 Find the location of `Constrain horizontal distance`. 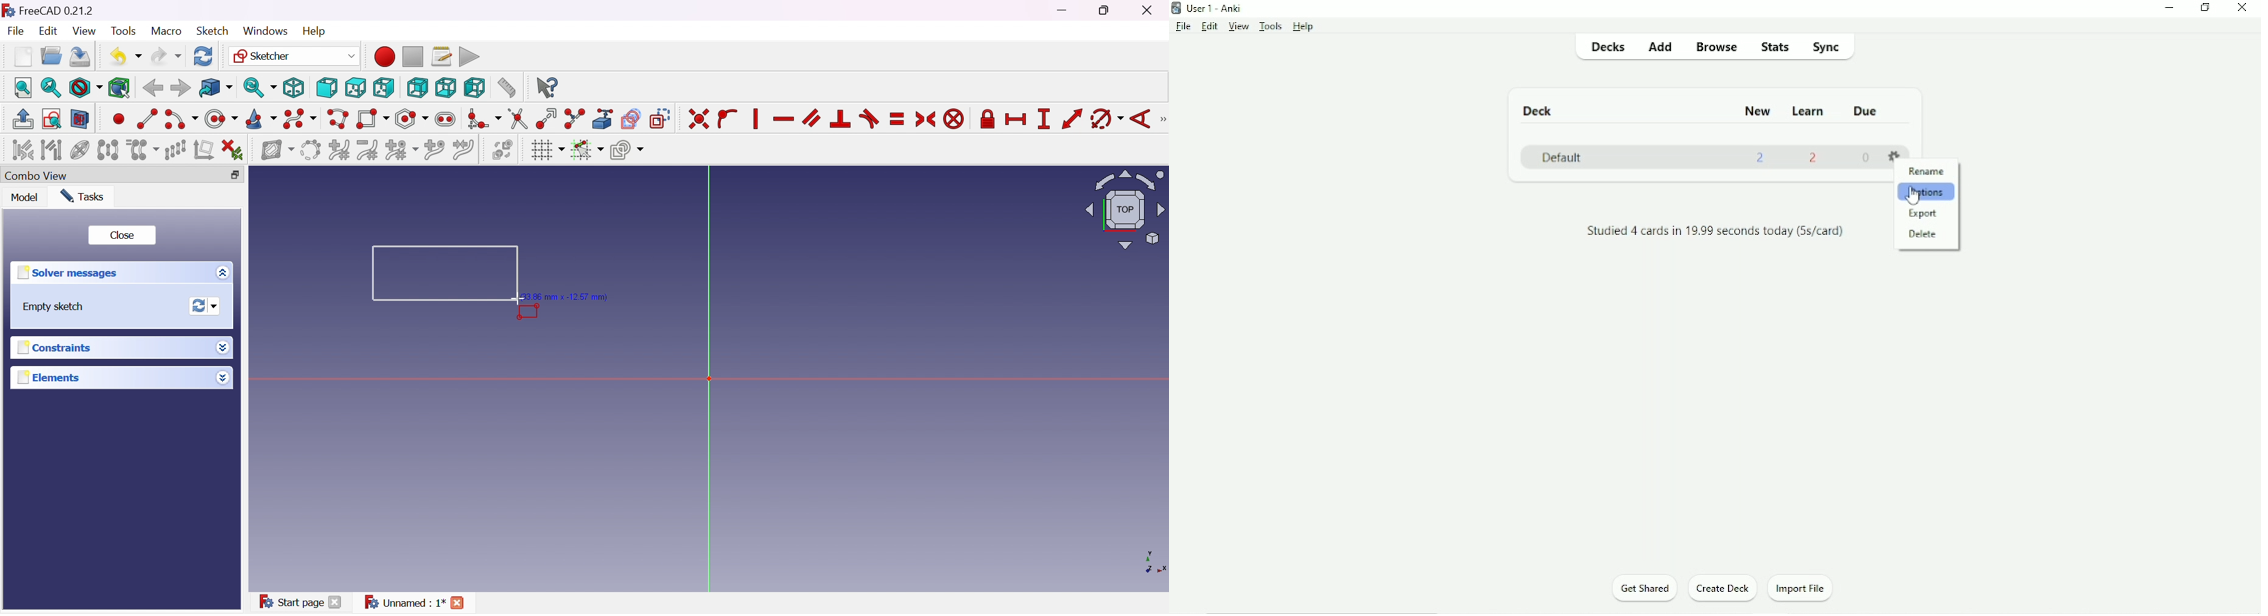

Constrain horizontal distance is located at coordinates (1015, 121).